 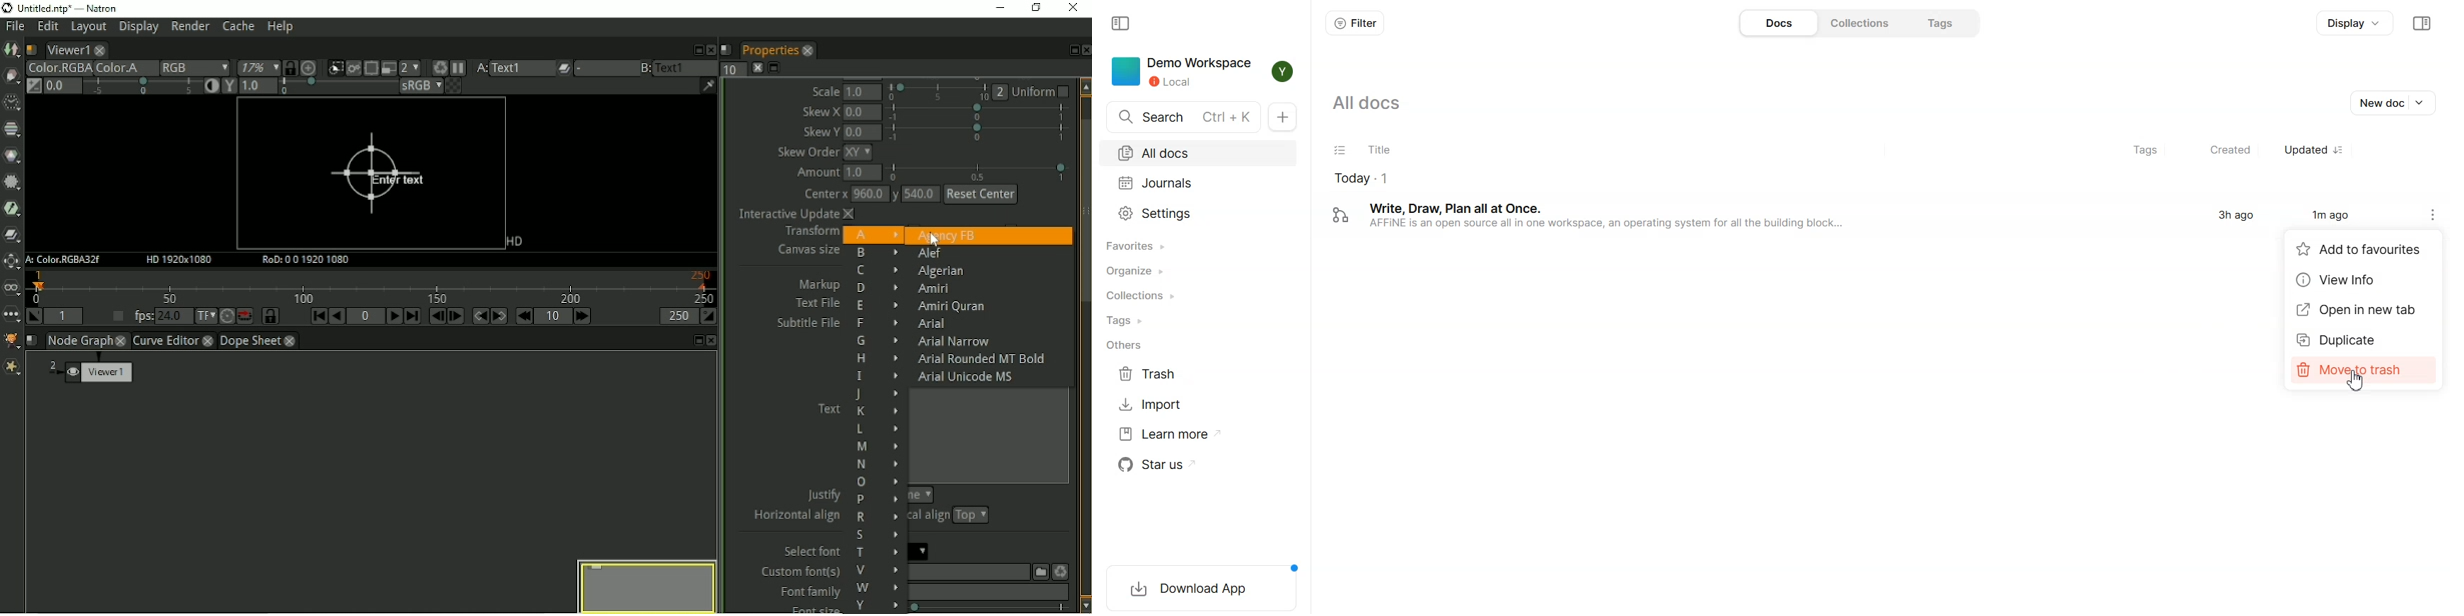 What do you see at coordinates (289, 66) in the screenshot?
I see `Synchronize viewers` at bounding box center [289, 66].